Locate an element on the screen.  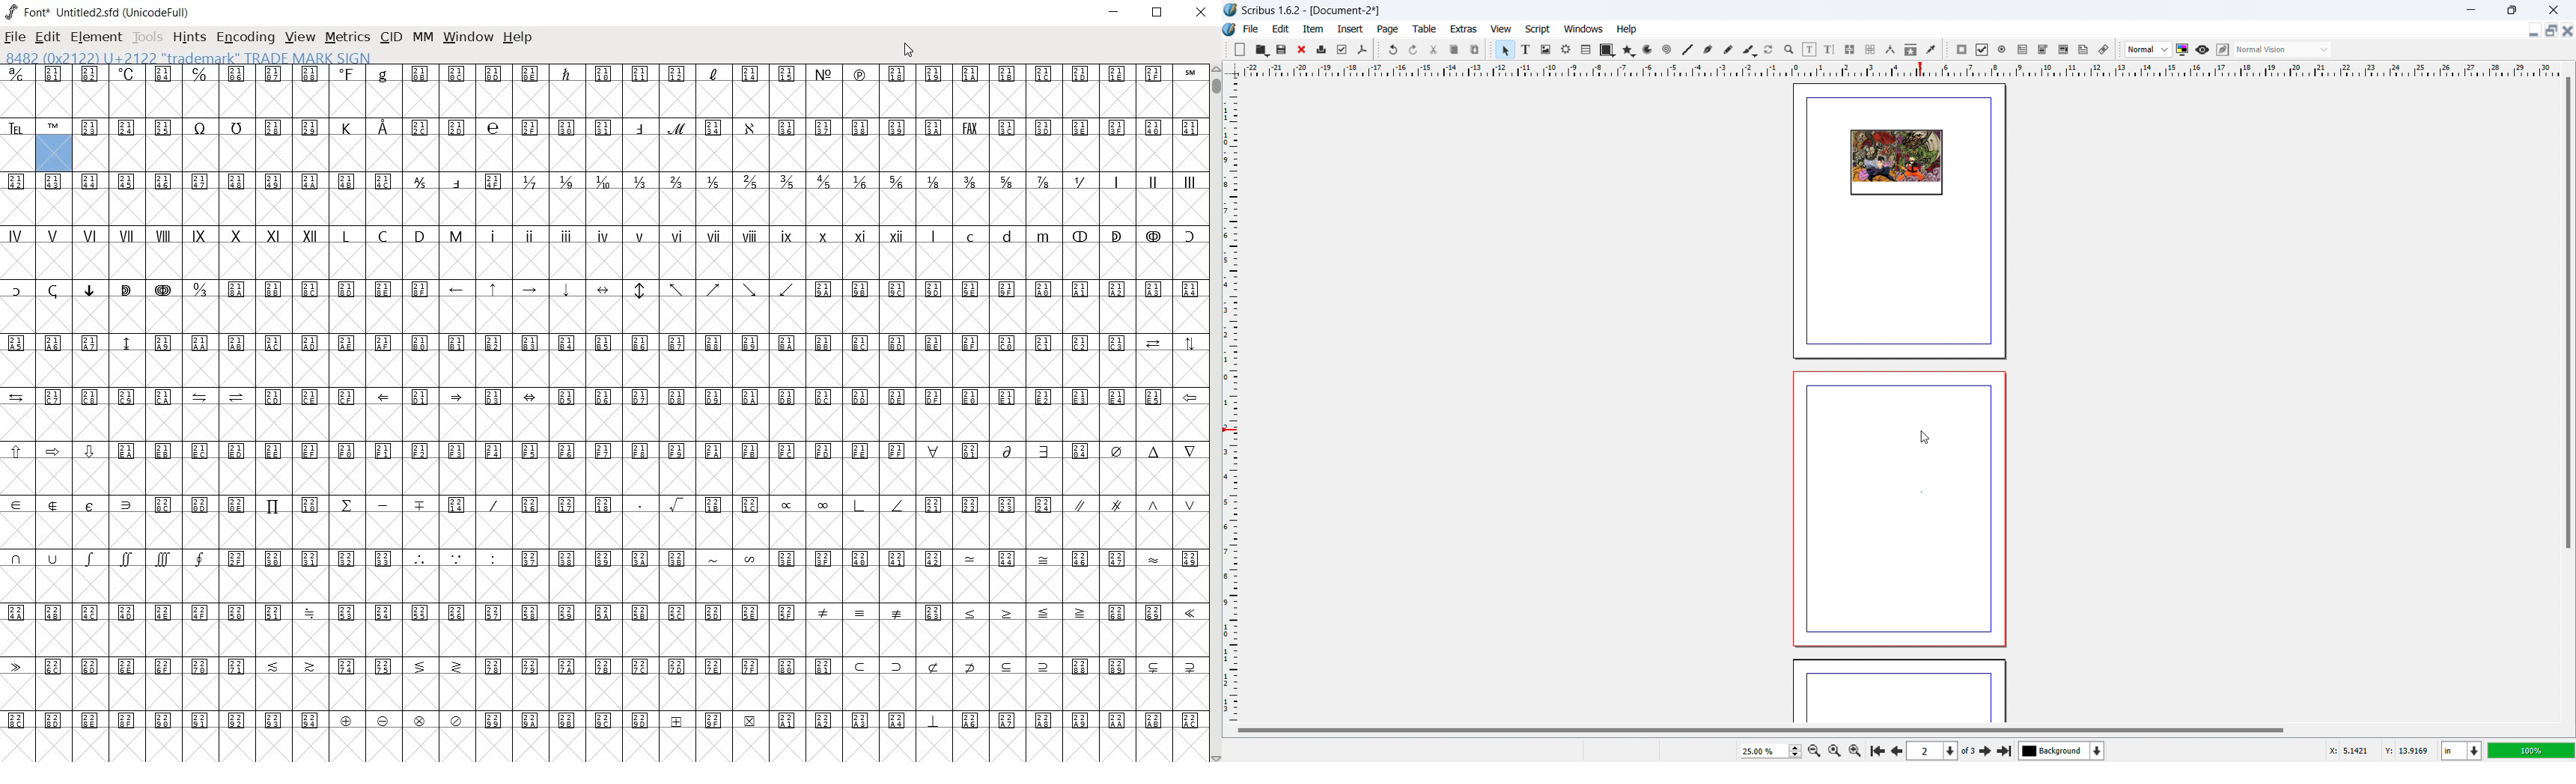
render frame is located at coordinates (1566, 49).